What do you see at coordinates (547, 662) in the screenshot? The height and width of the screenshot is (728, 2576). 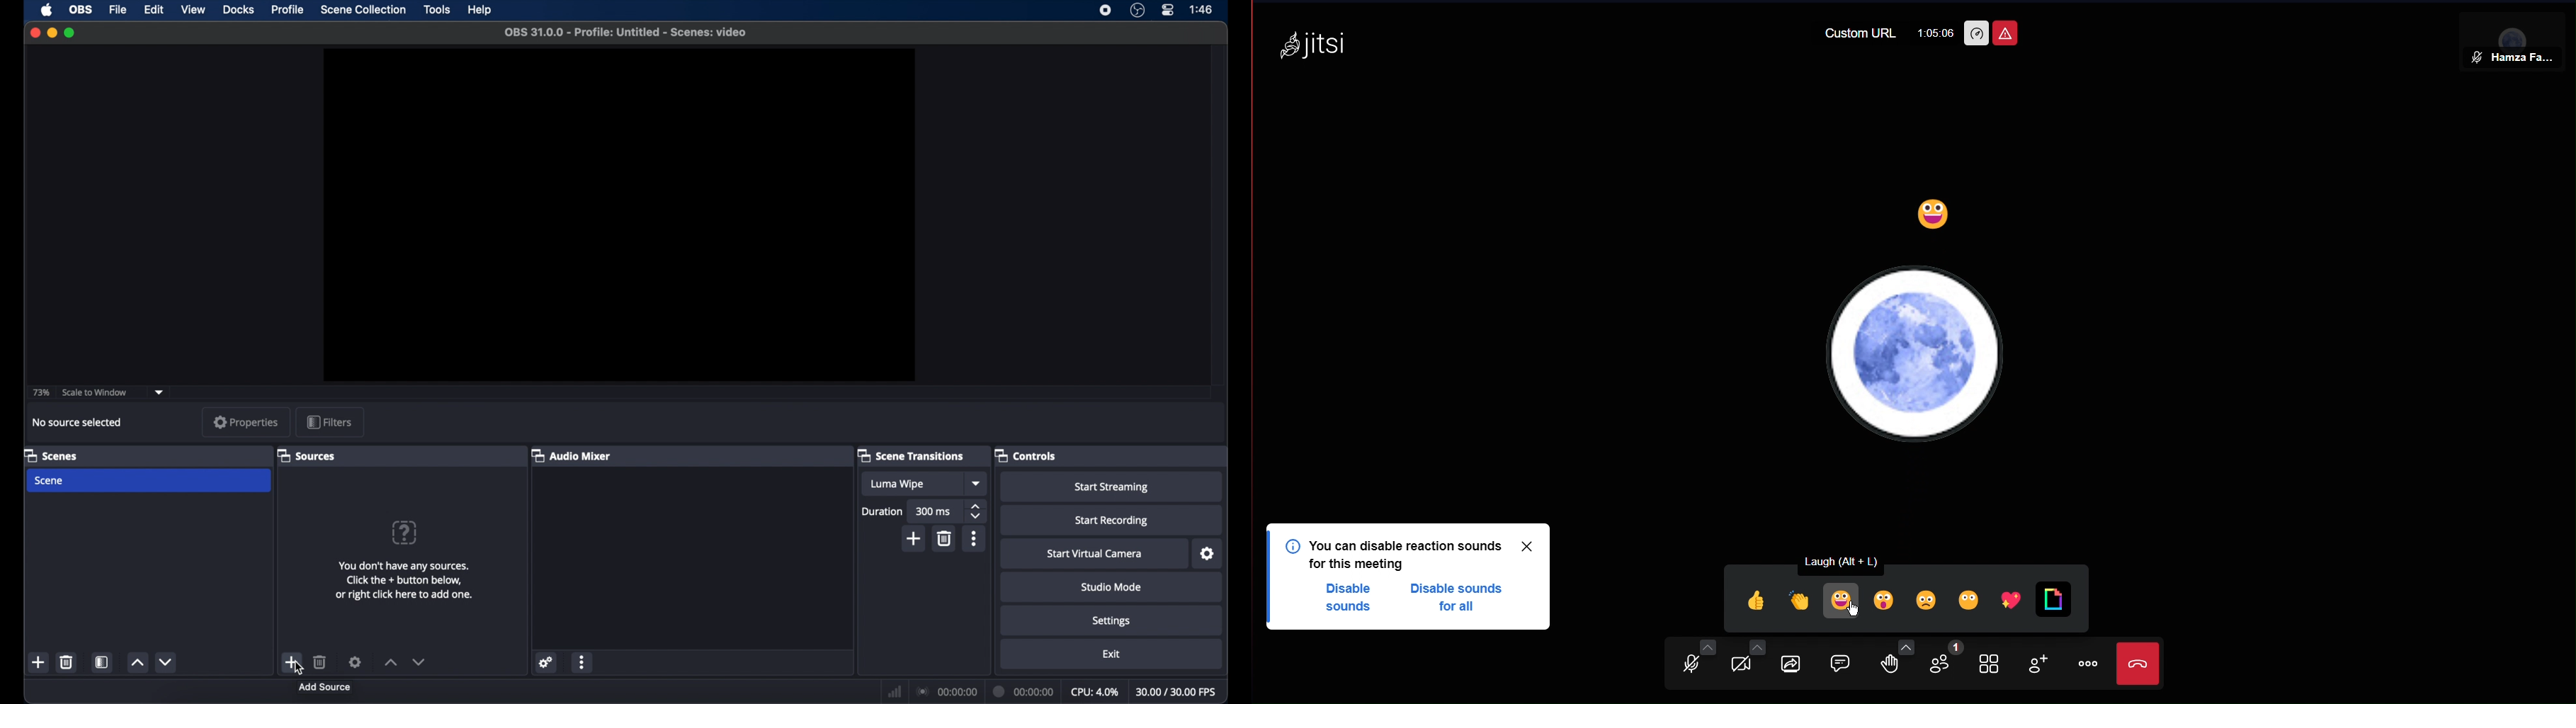 I see `settings` at bounding box center [547, 662].